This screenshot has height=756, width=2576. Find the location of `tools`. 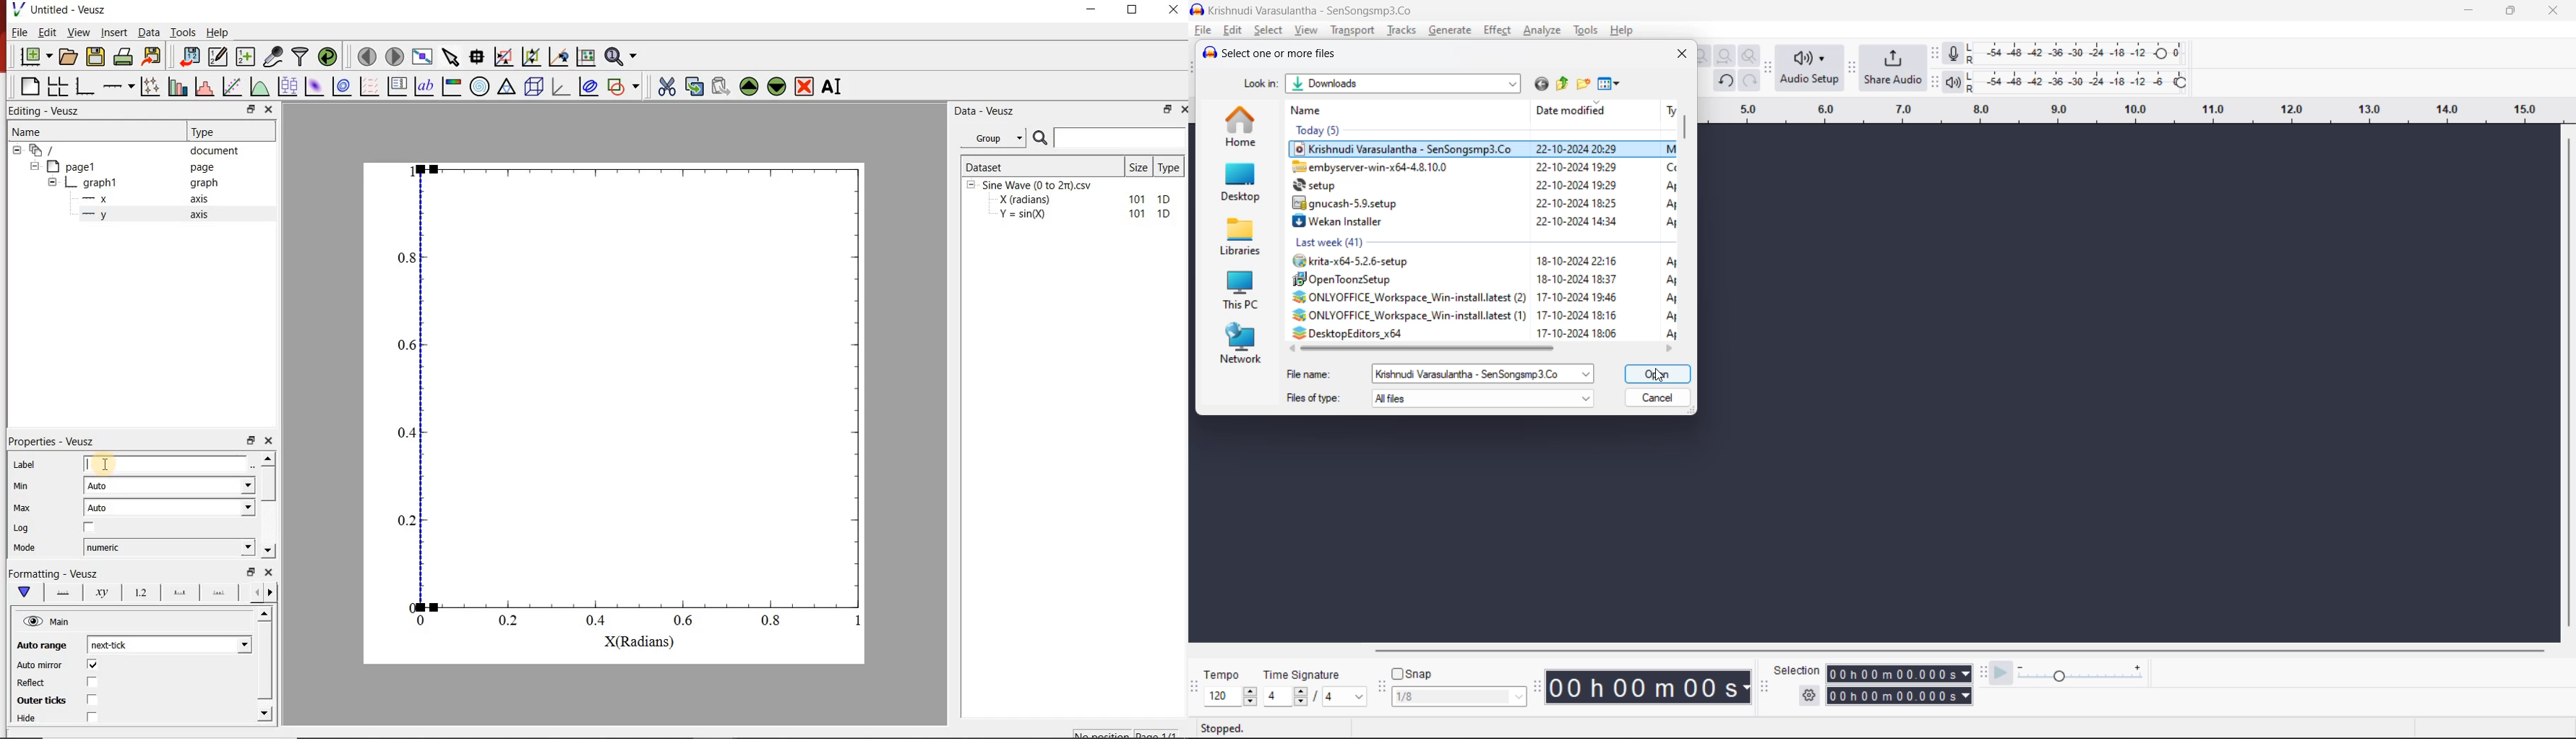

tools is located at coordinates (1588, 30).